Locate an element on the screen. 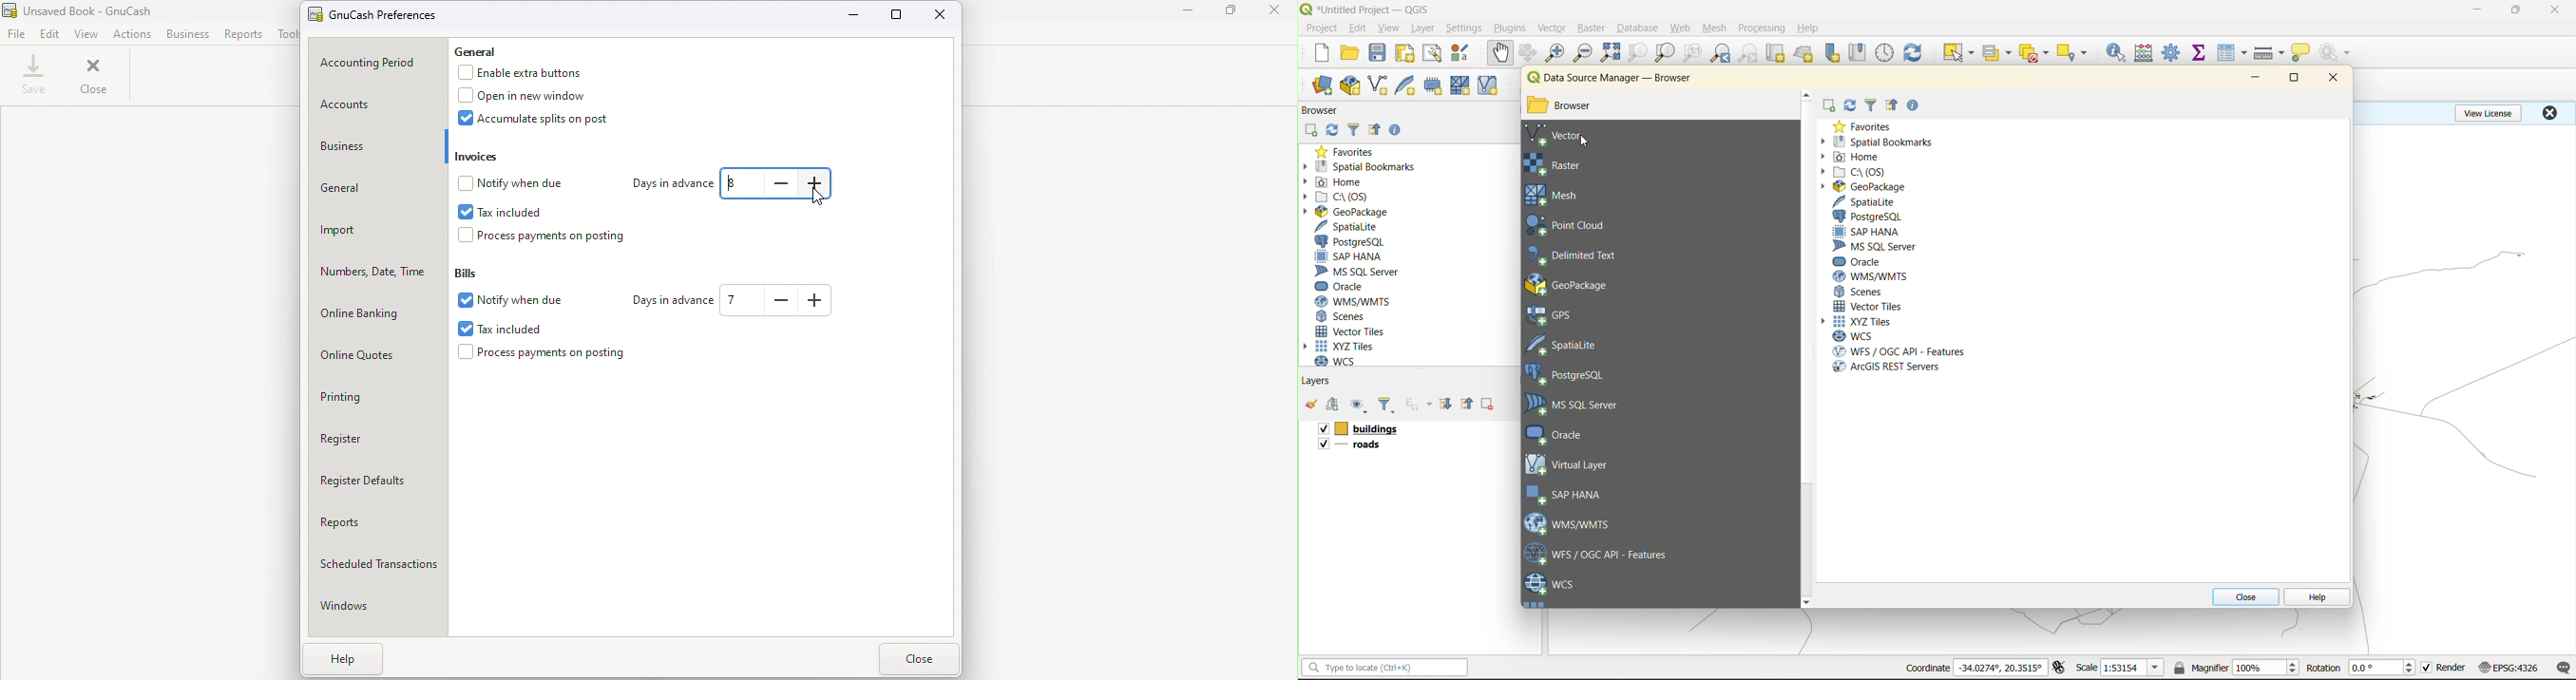  Days in advance is located at coordinates (665, 181).